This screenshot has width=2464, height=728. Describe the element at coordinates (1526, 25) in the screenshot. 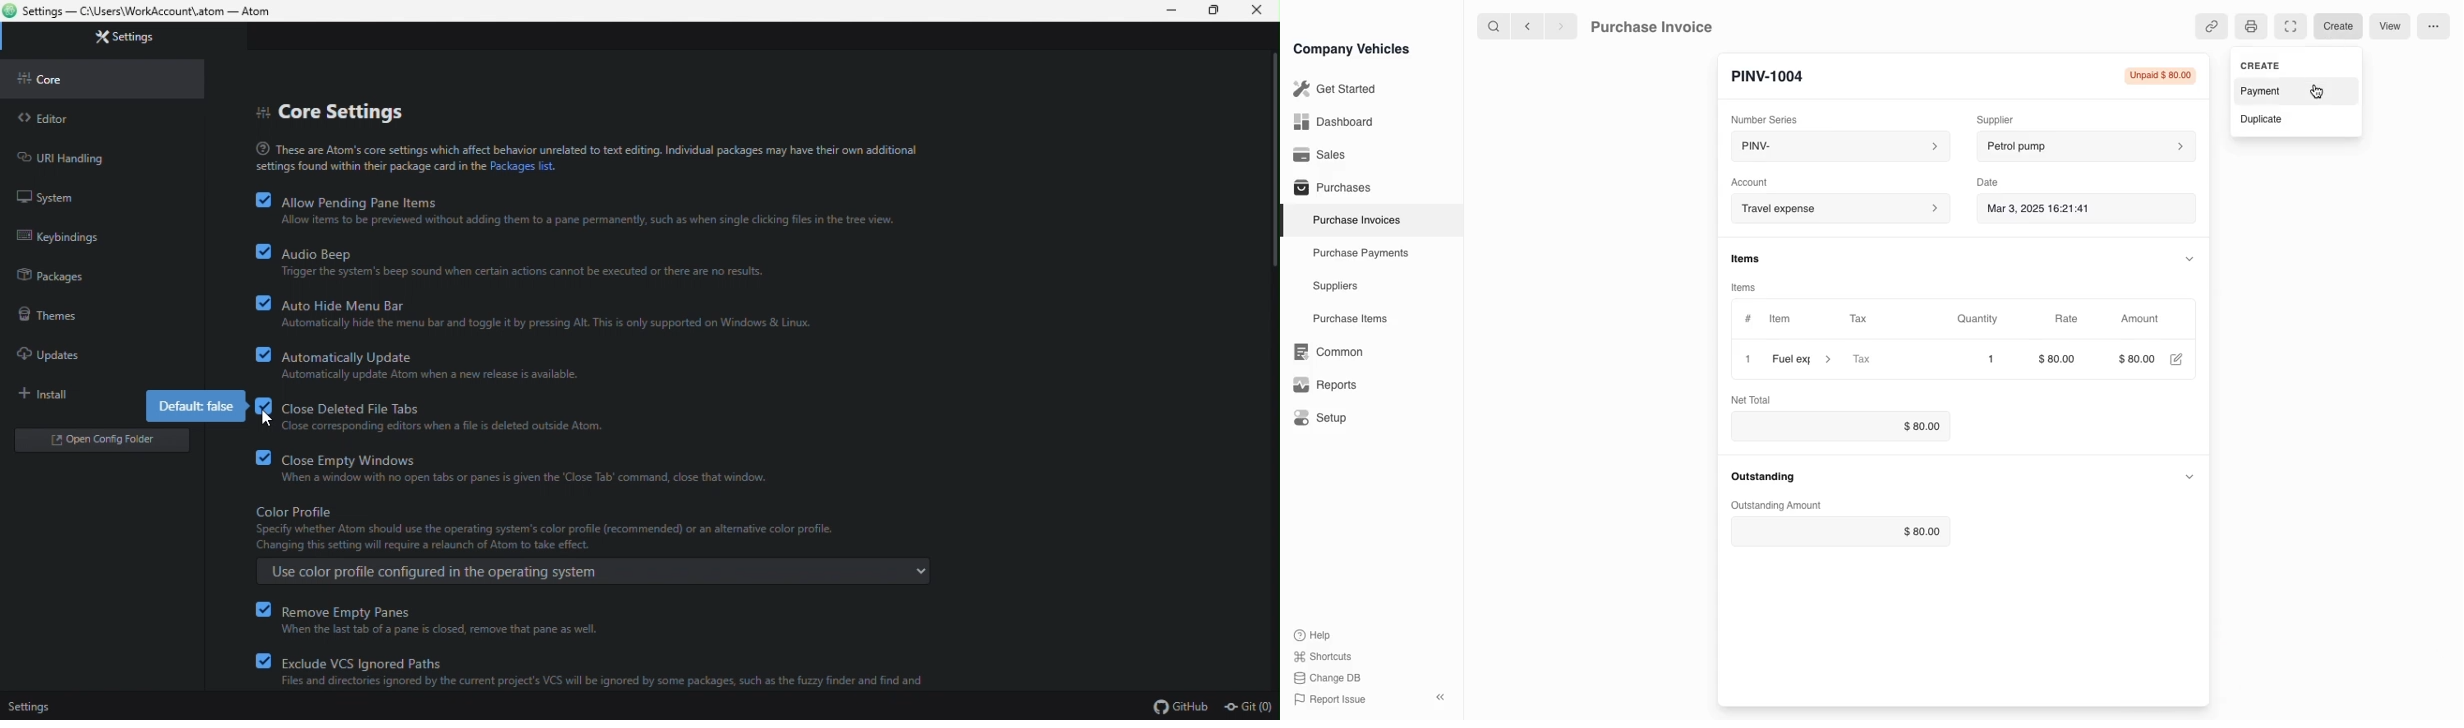

I see `previous` at that location.